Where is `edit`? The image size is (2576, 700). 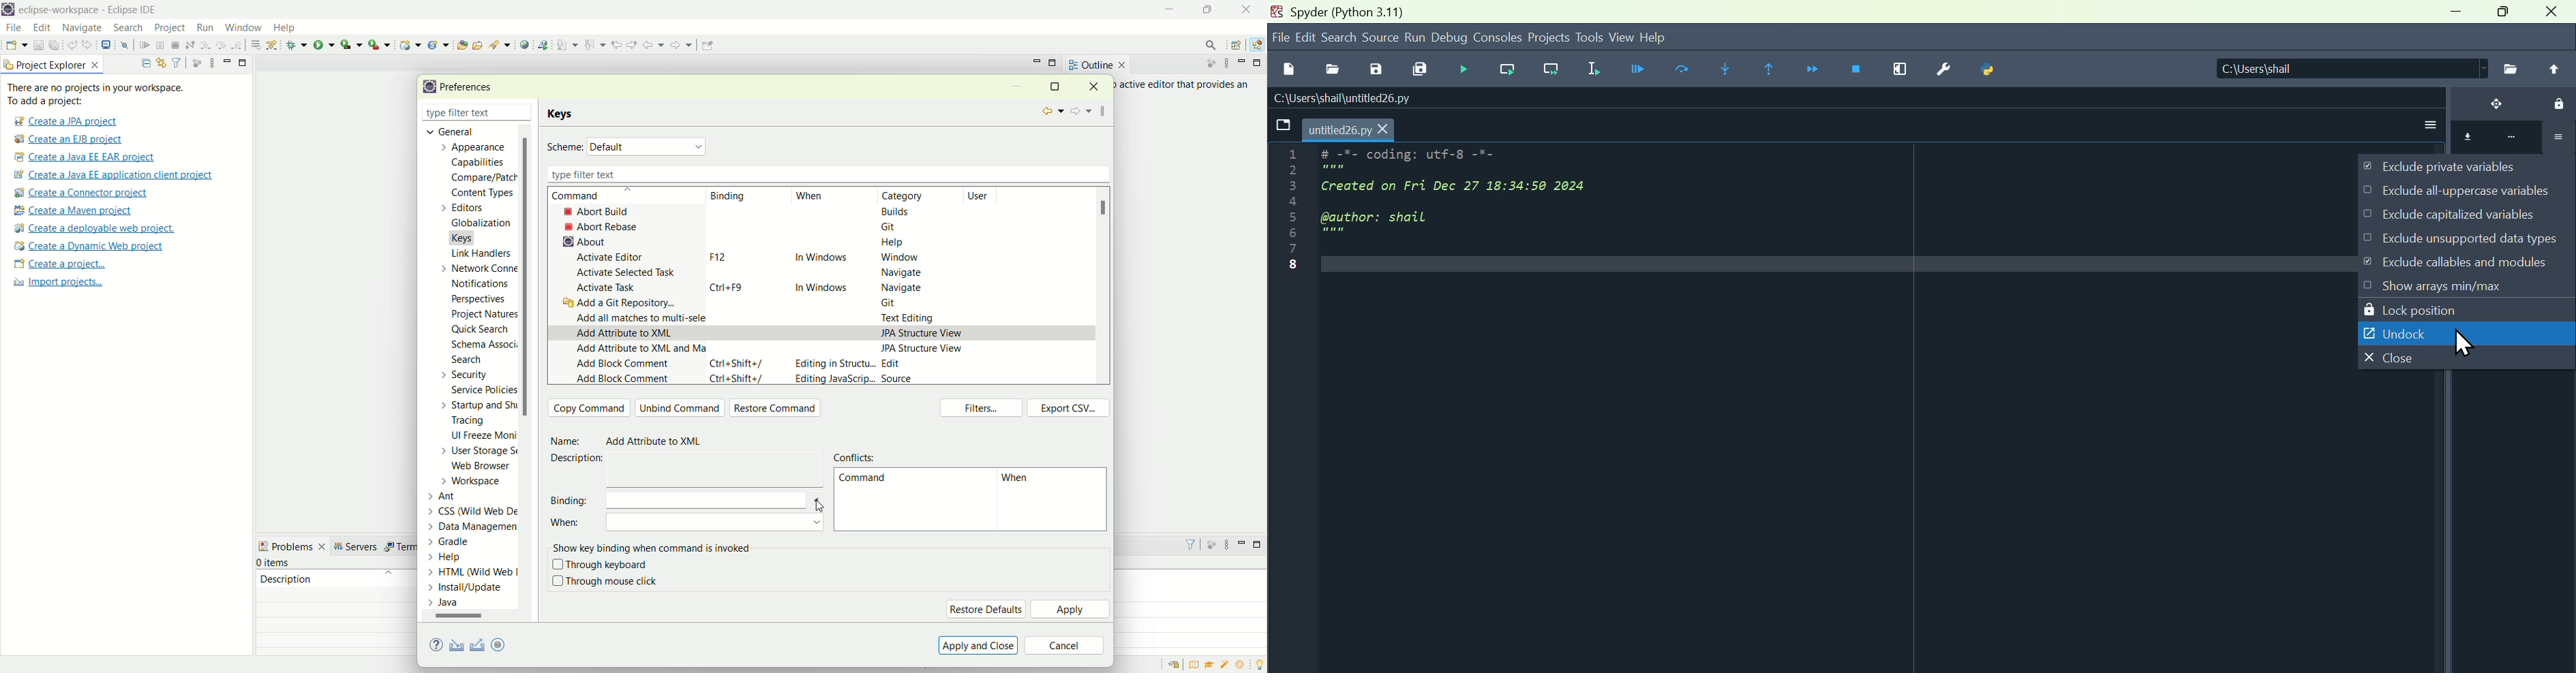 edit is located at coordinates (40, 28).